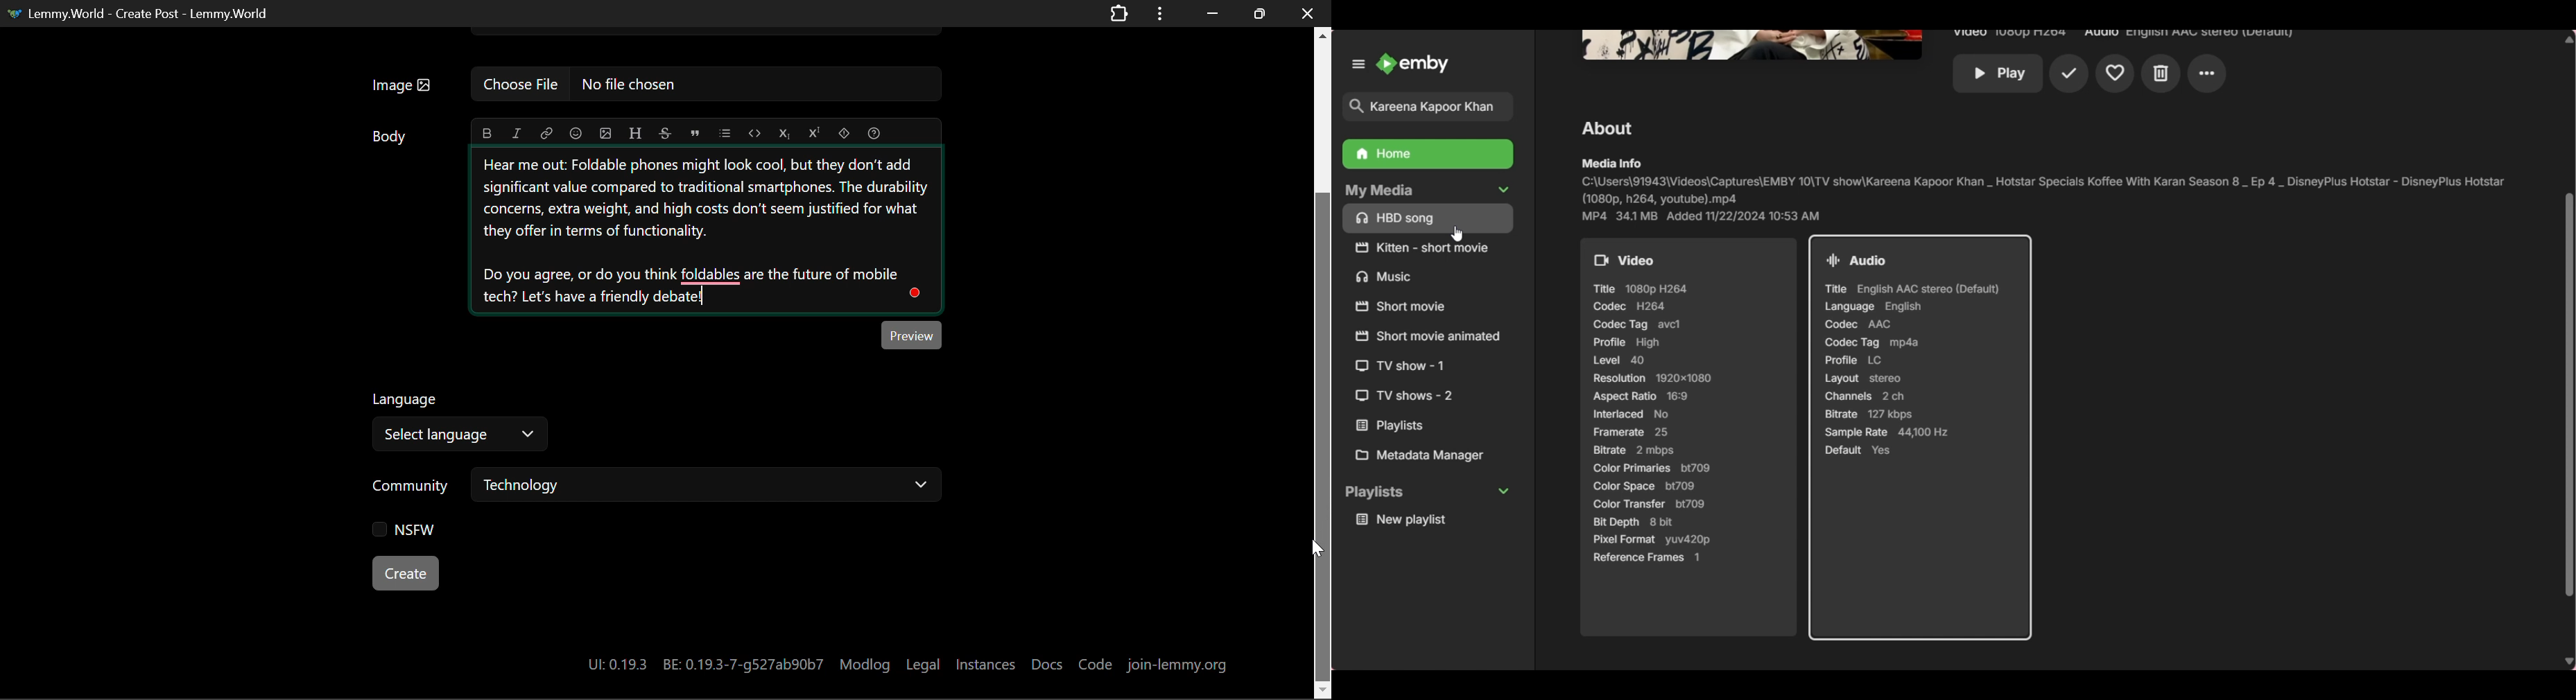  Describe the element at coordinates (661, 85) in the screenshot. I see `Insert Image Field` at that location.